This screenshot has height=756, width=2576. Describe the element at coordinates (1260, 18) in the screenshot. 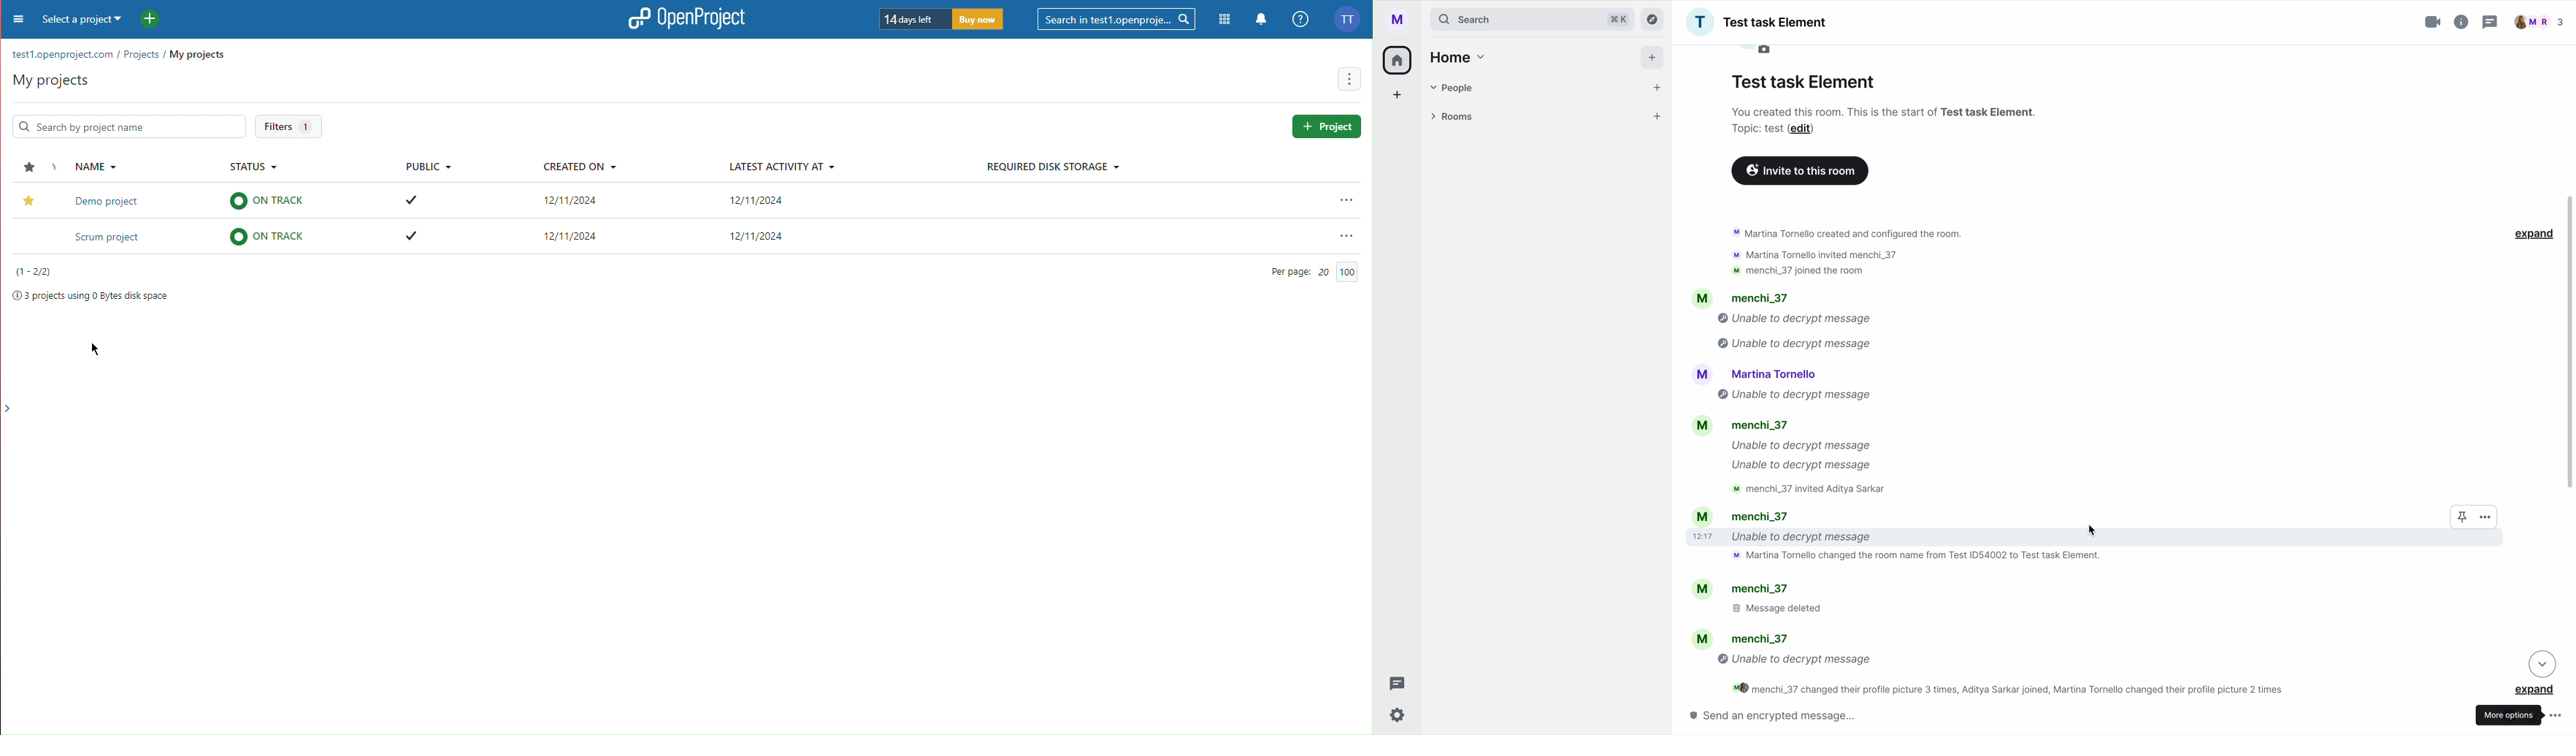

I see `Notifications` at that location.